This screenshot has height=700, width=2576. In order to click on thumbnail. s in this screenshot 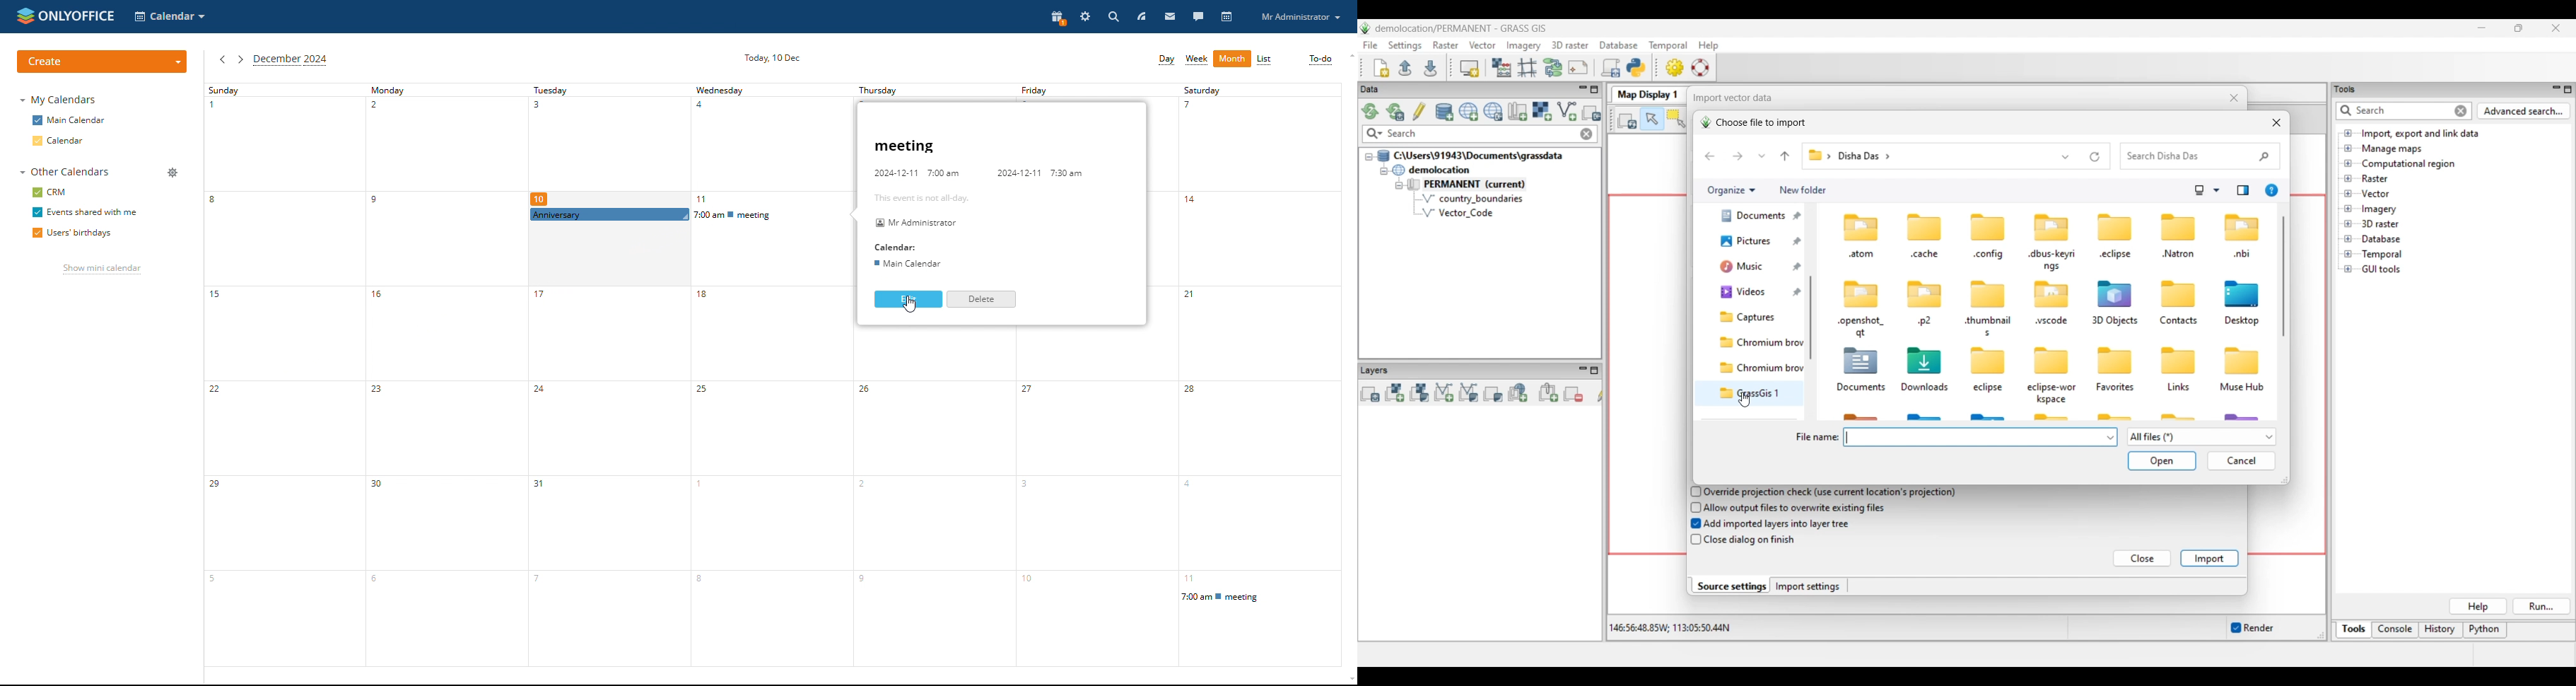, I will do `click(1987, 326)`.